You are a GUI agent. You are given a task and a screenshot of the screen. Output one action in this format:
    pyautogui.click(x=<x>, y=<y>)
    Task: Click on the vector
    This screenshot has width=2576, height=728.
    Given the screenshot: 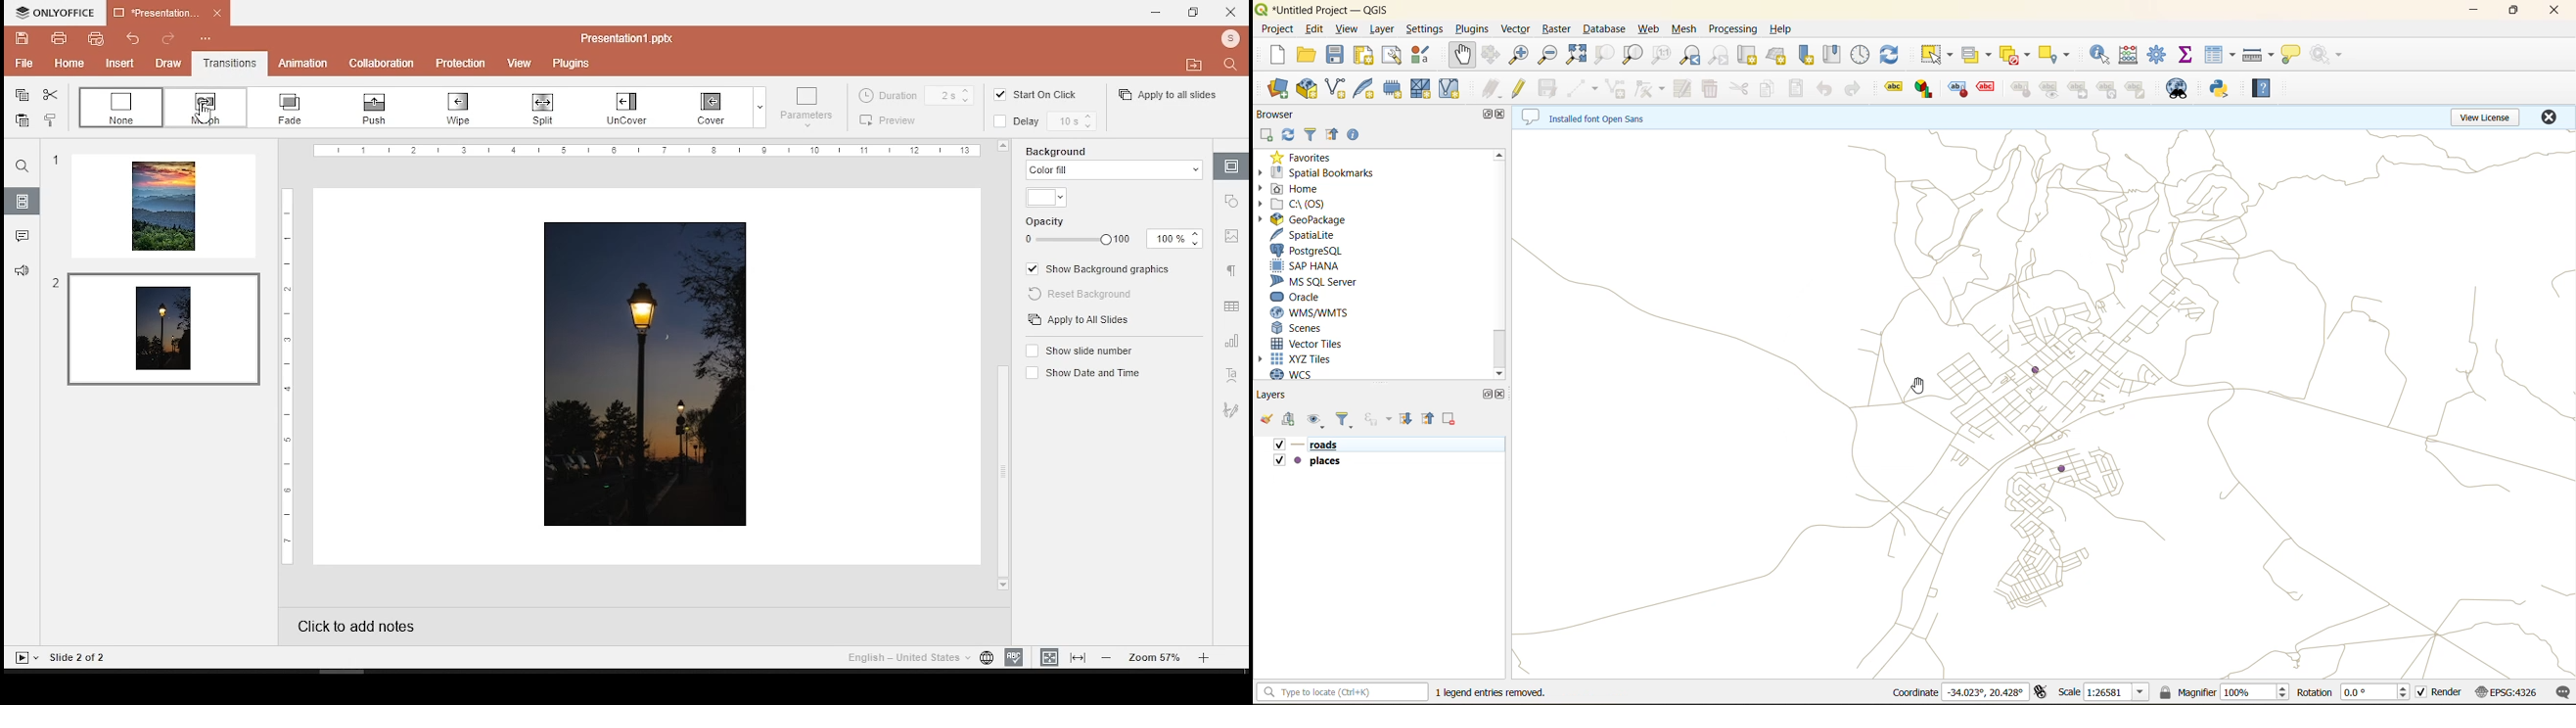 What is the action you would take?
    pyautogui.click(x=1514, y=29)
    